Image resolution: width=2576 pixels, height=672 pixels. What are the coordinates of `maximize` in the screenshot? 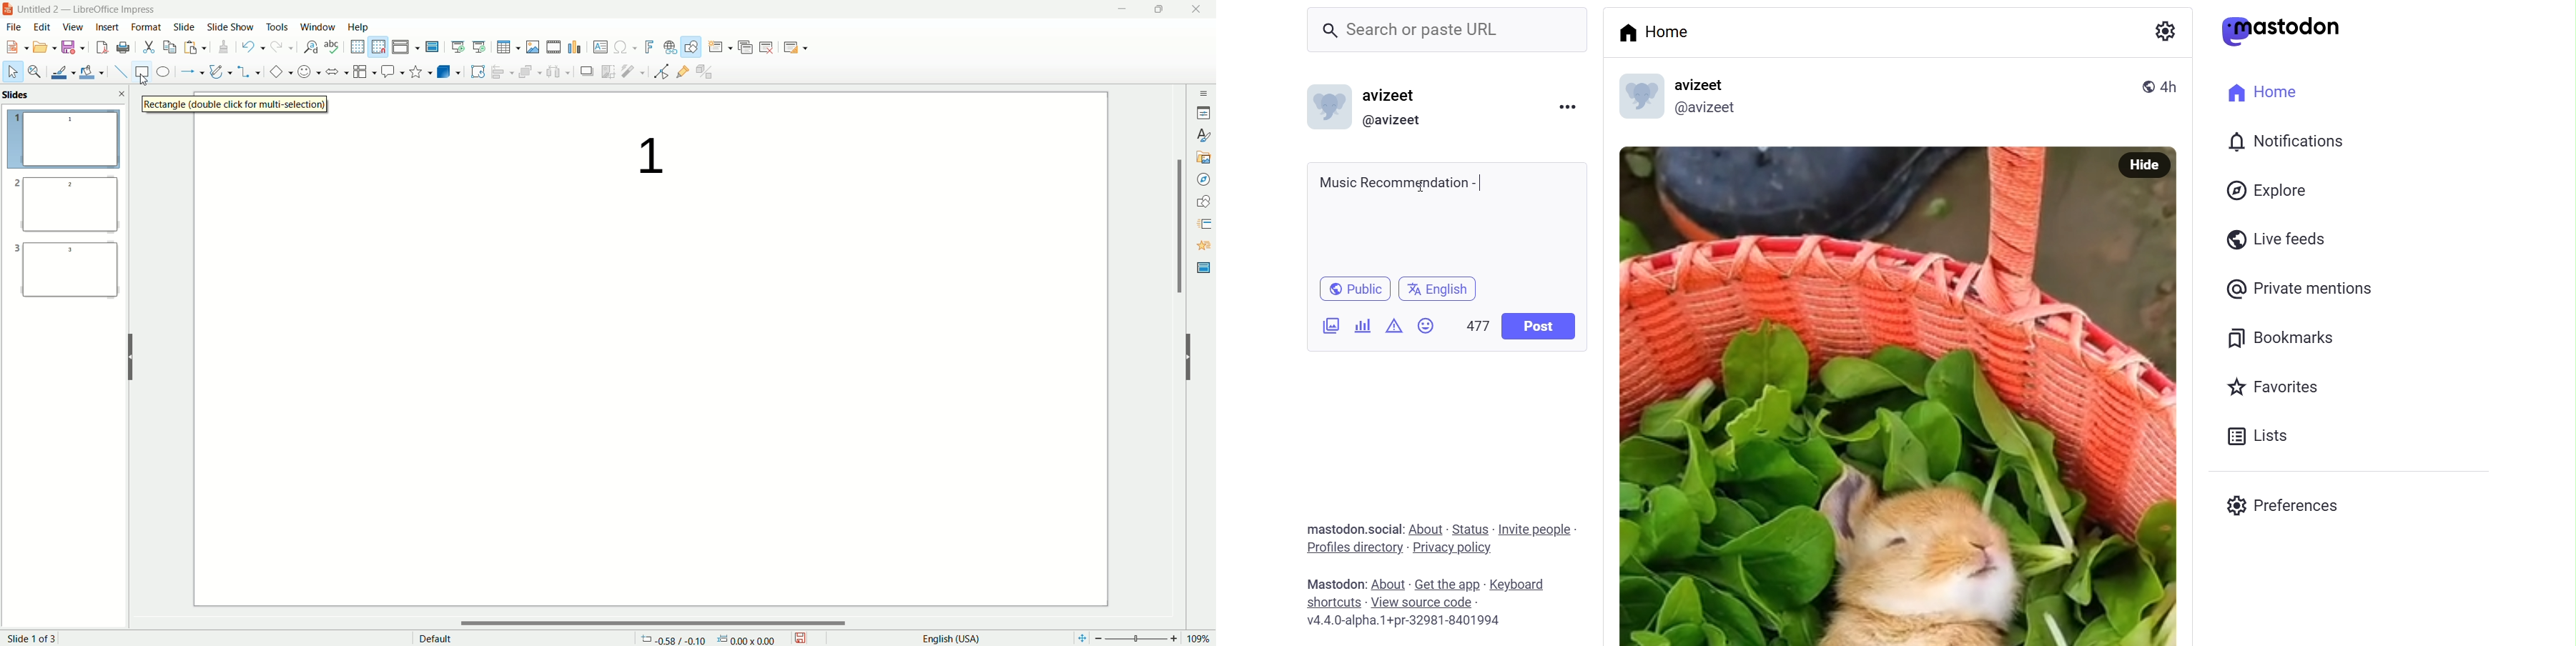 It's located at (1158, 11).